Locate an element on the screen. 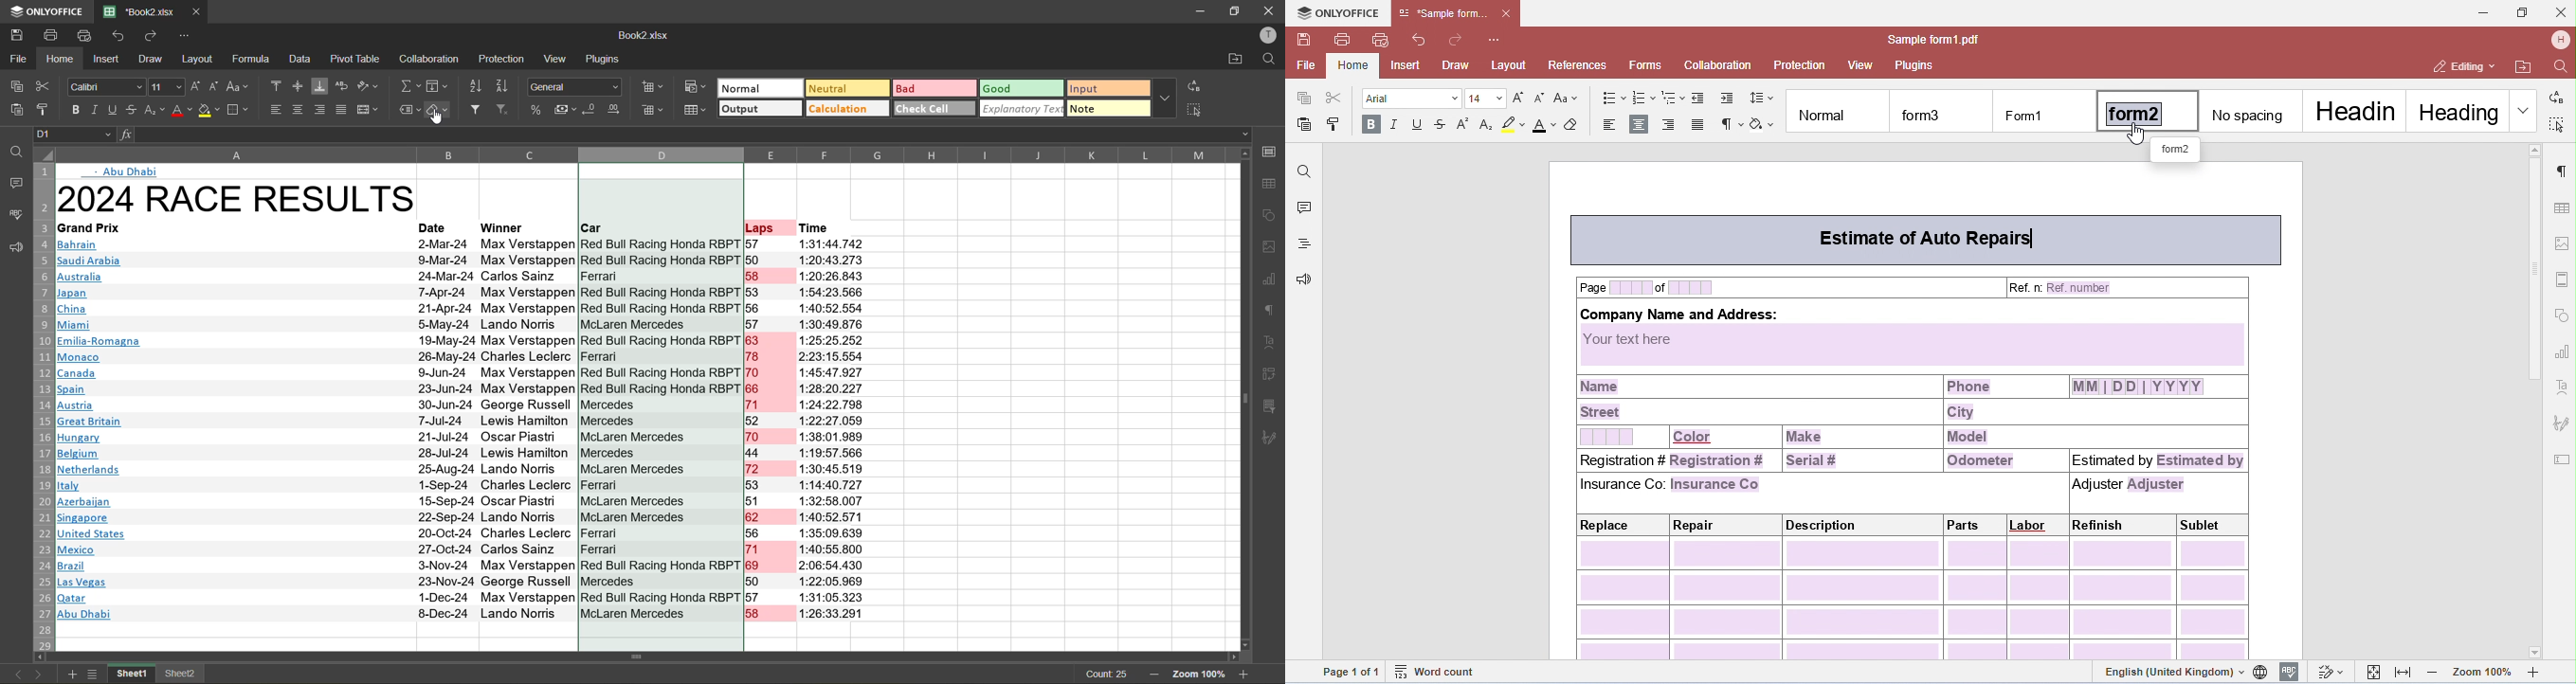 The width and height of the screenshot is (2576, 700). accounting is located at coordinates (566, 109).